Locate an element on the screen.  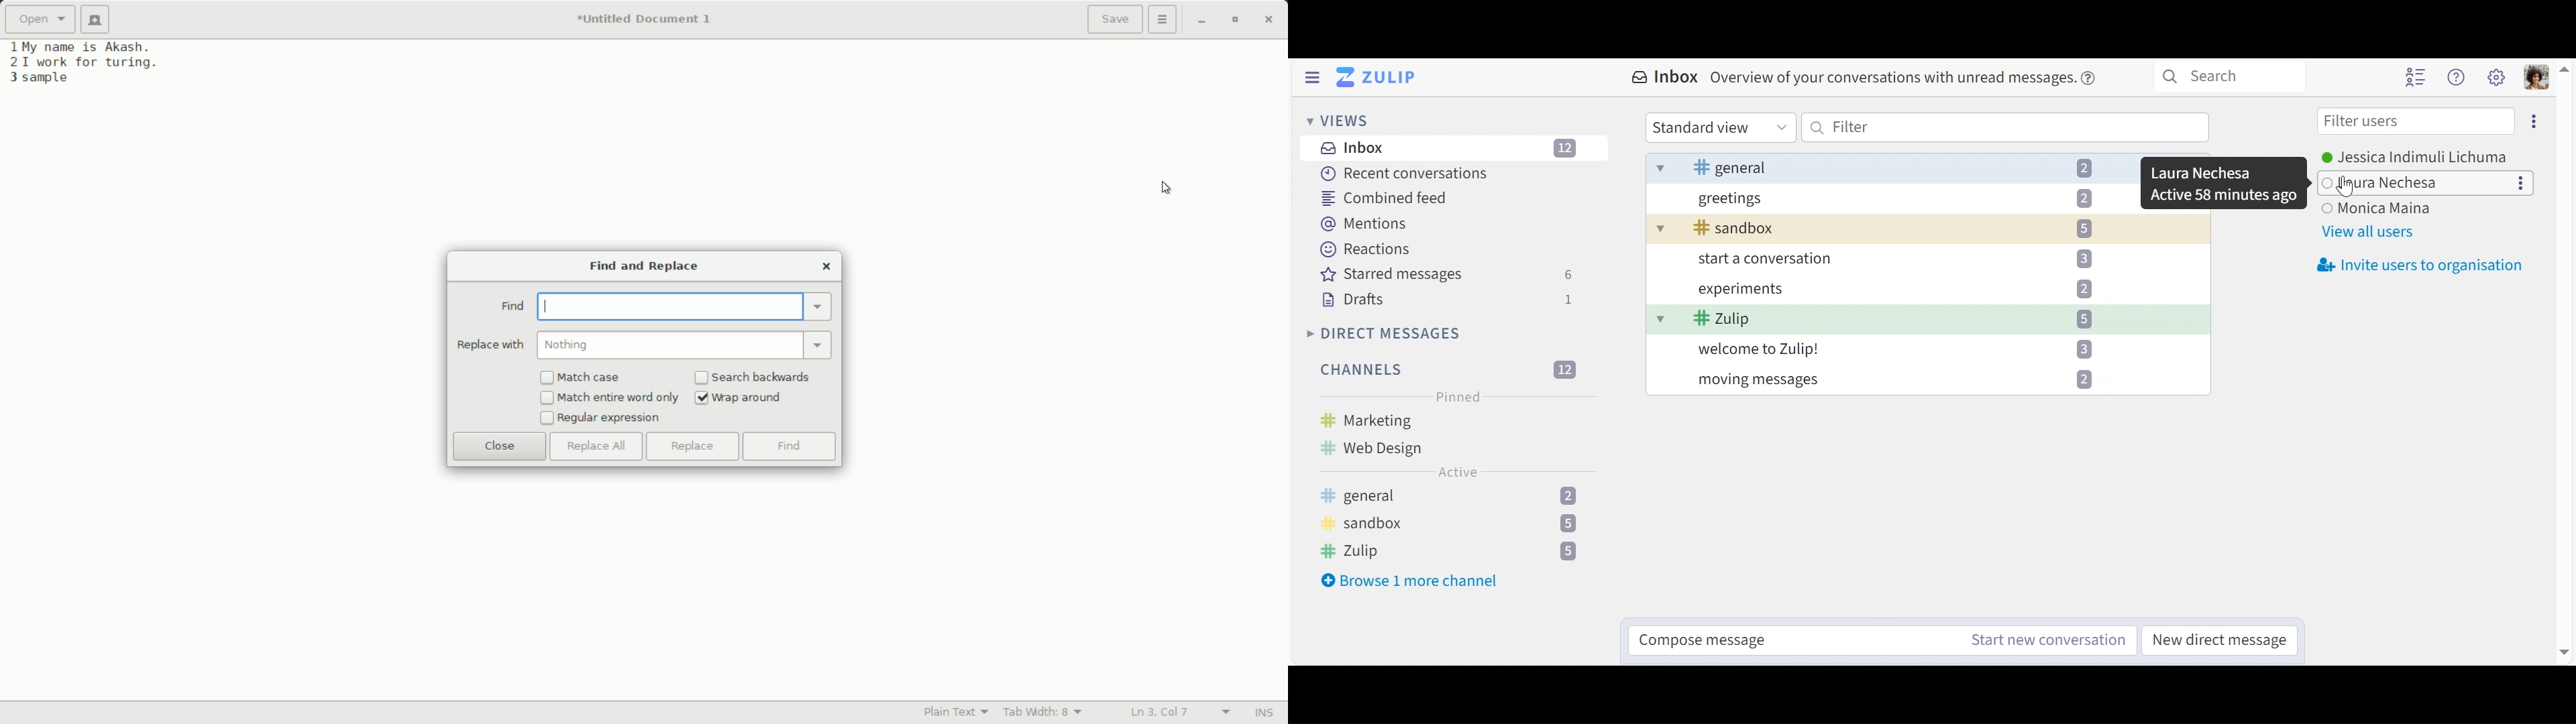
21 work for turing. is located at coordinates (82, 62).